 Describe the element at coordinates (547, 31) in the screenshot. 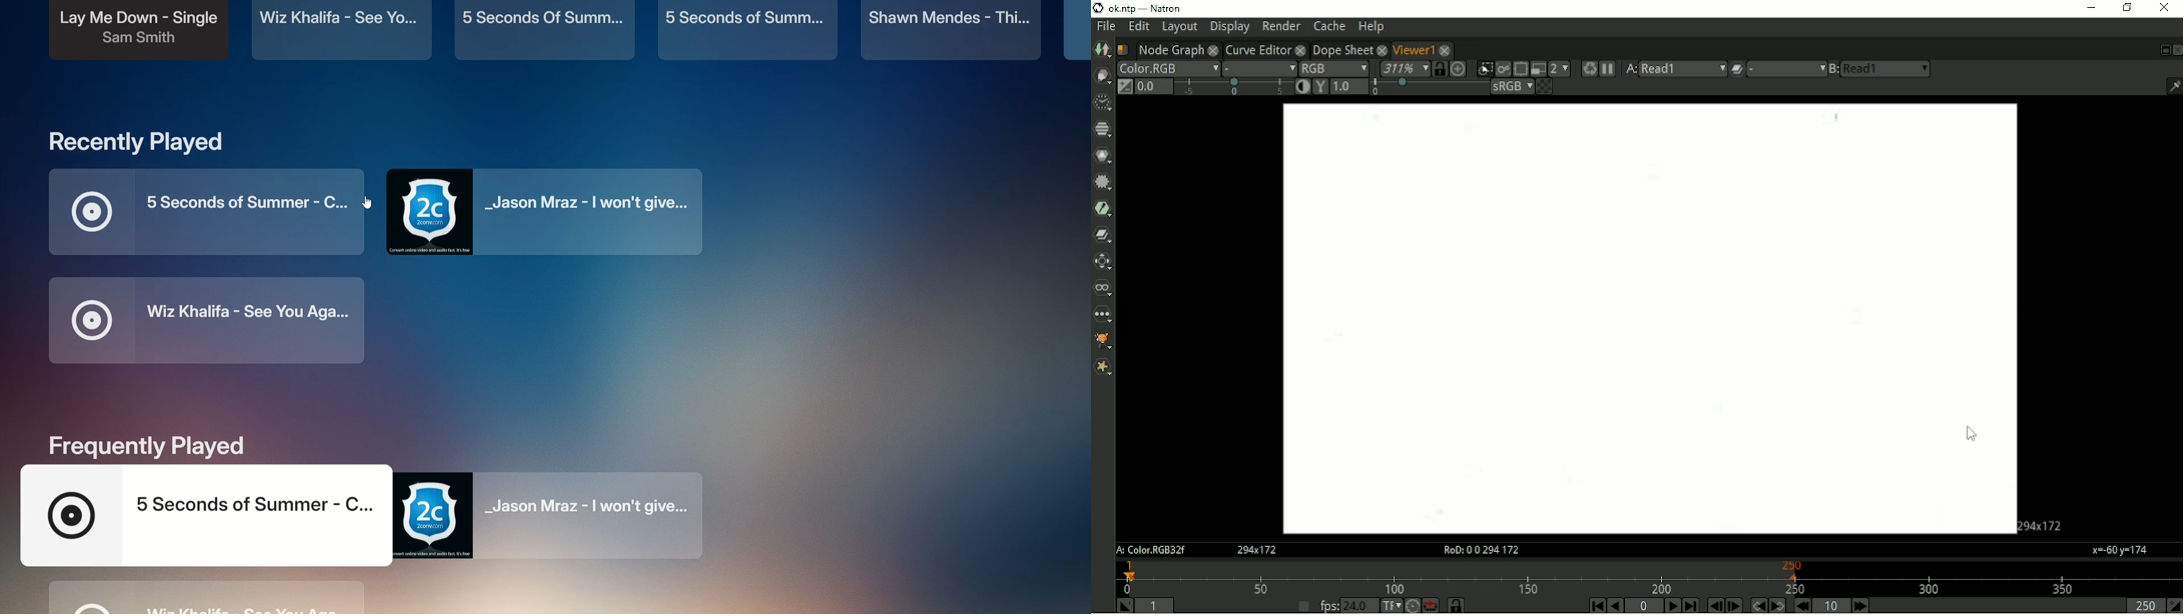

I see `5 seconds of summer` at that location.